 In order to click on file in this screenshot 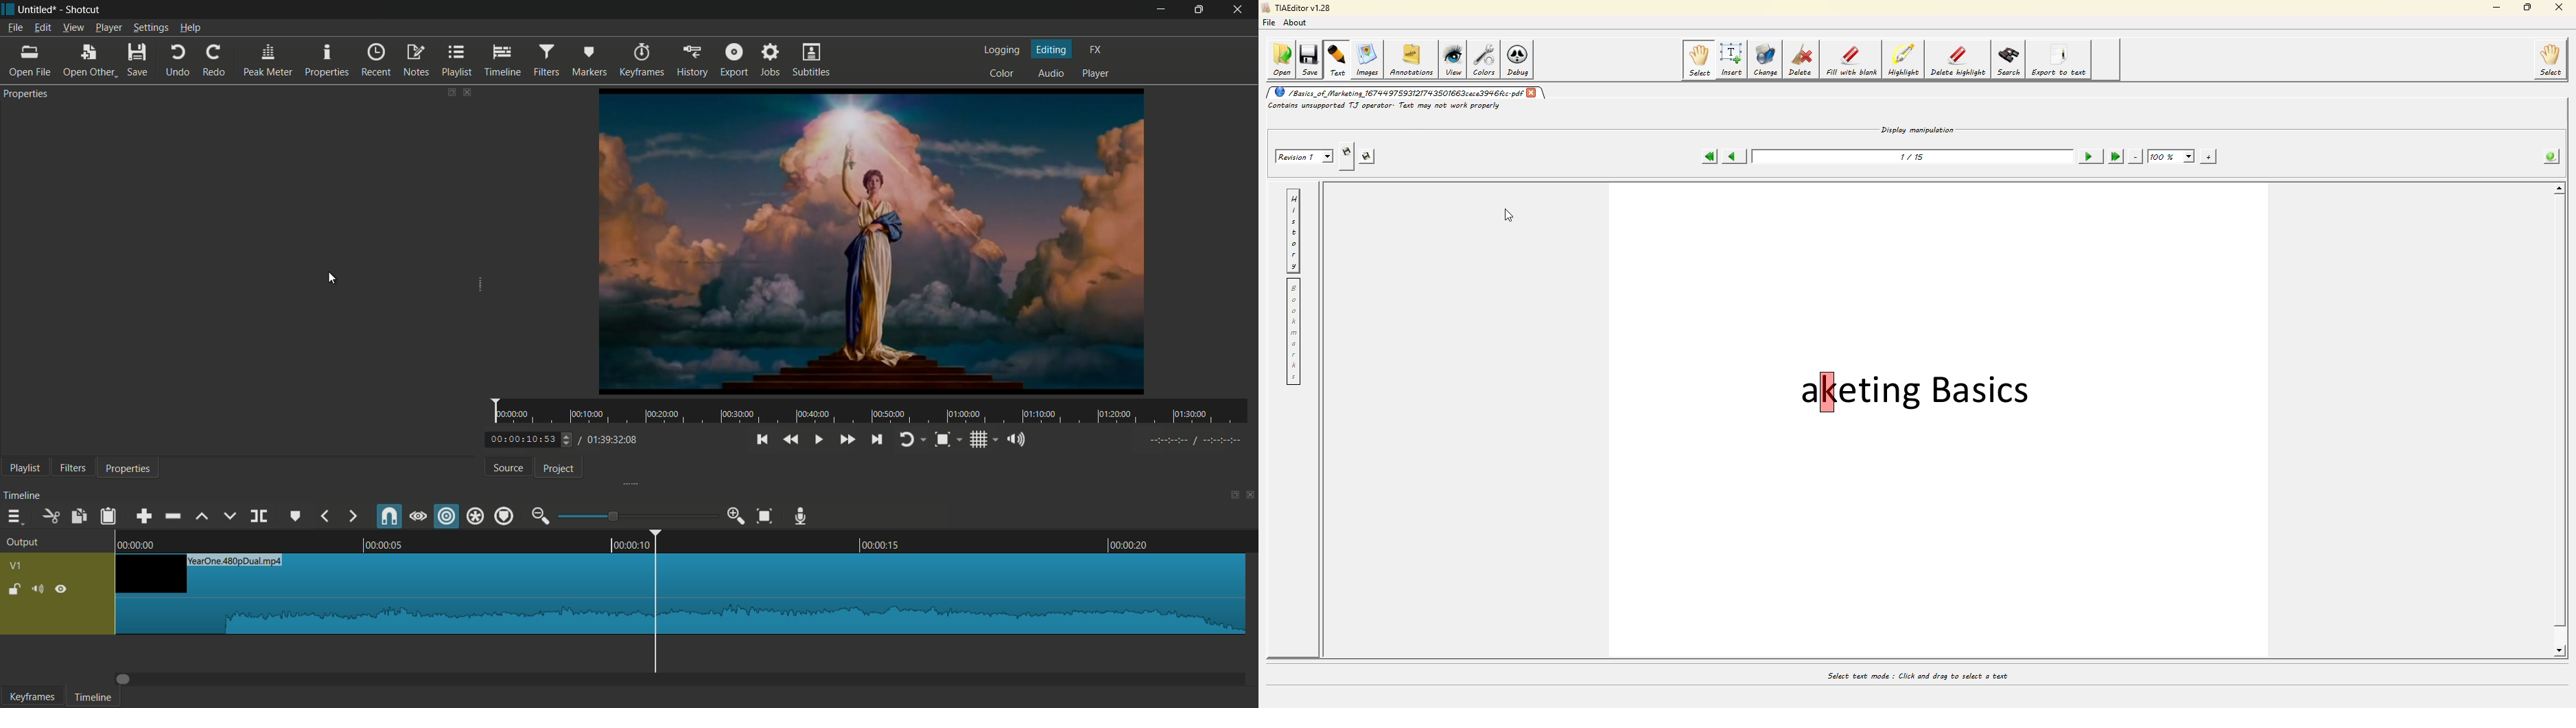, I will do `click(1272, 24)`.